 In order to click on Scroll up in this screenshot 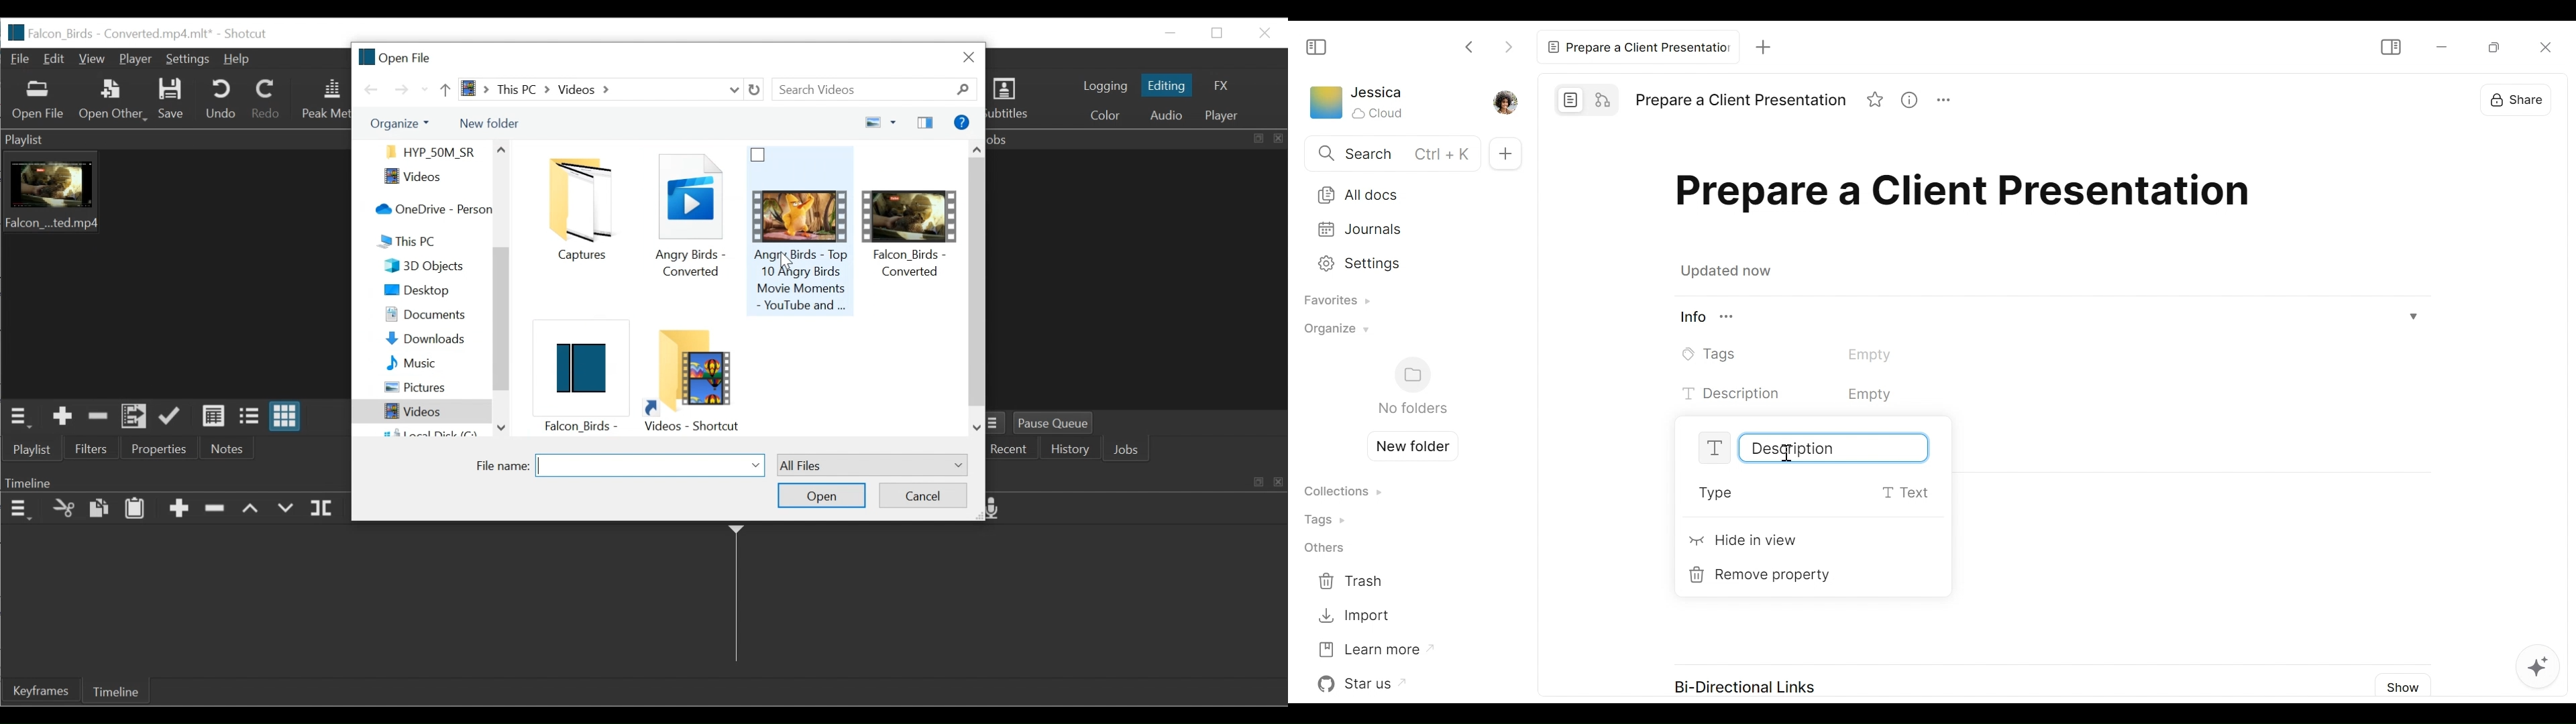, I will do `click(502, 149)`.